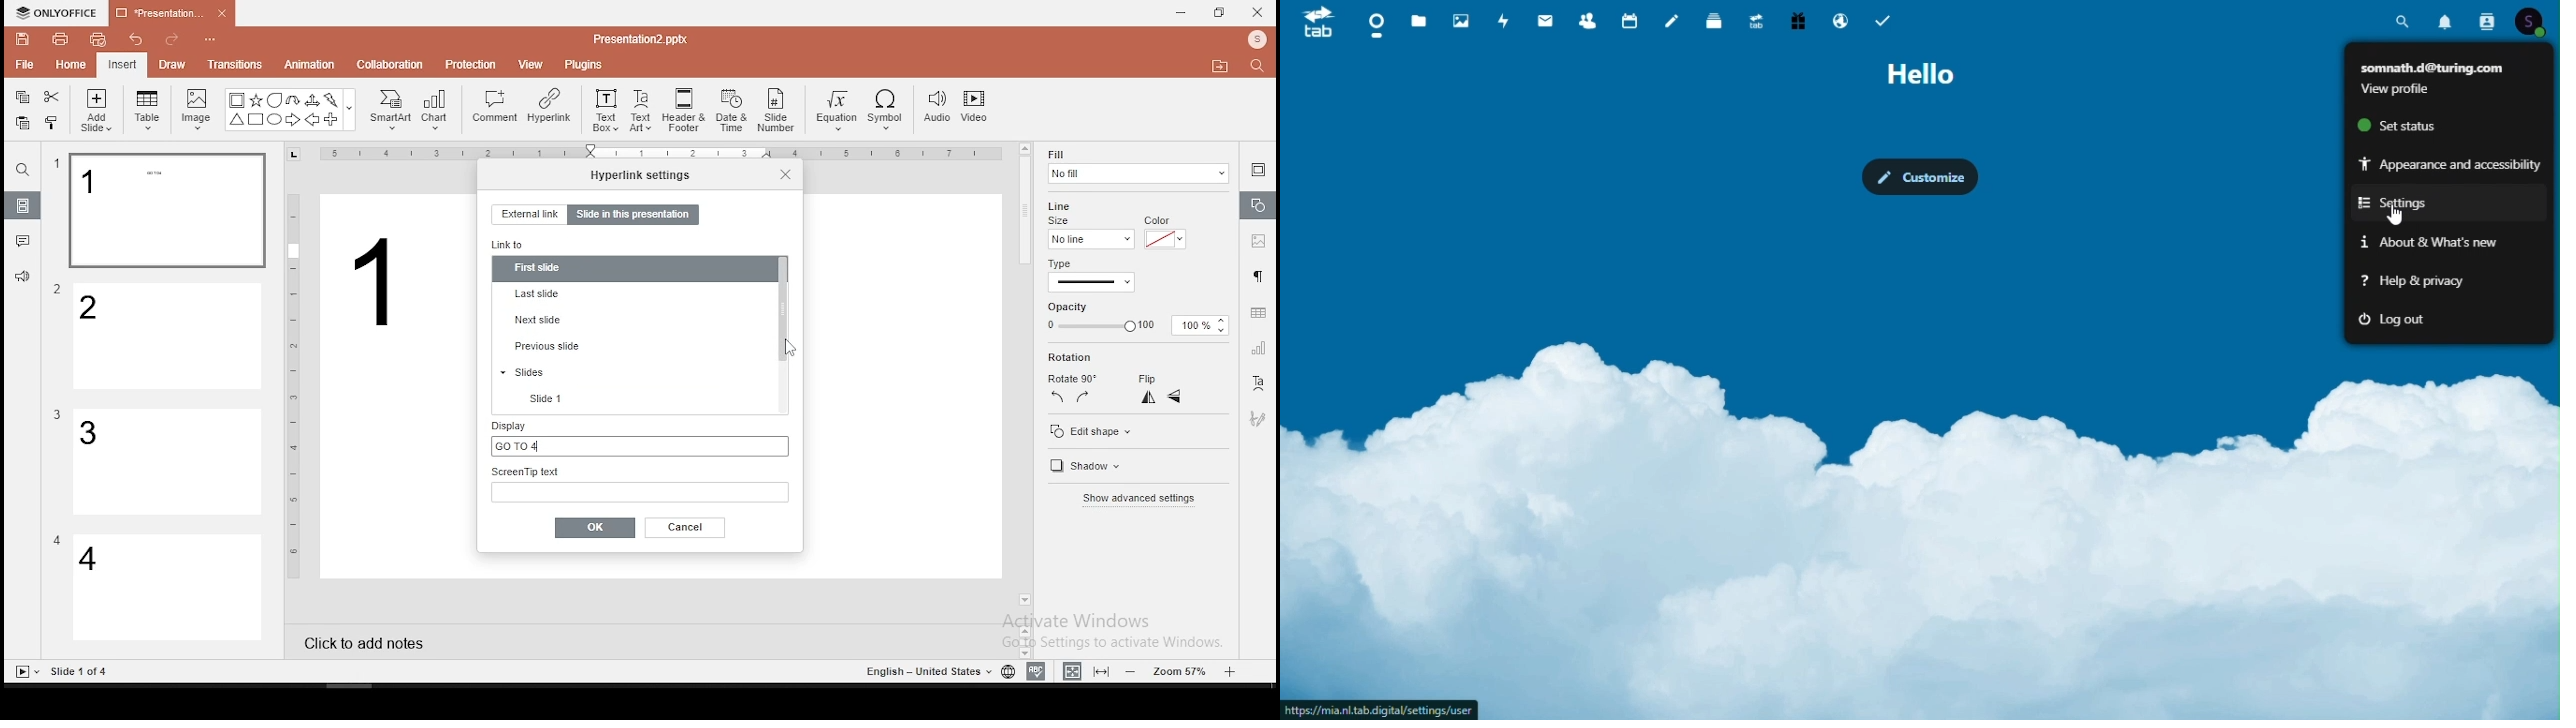 Image resolution: width=2576 pixels, height=728 pixels. I want to click on task, so click(1883, 18).